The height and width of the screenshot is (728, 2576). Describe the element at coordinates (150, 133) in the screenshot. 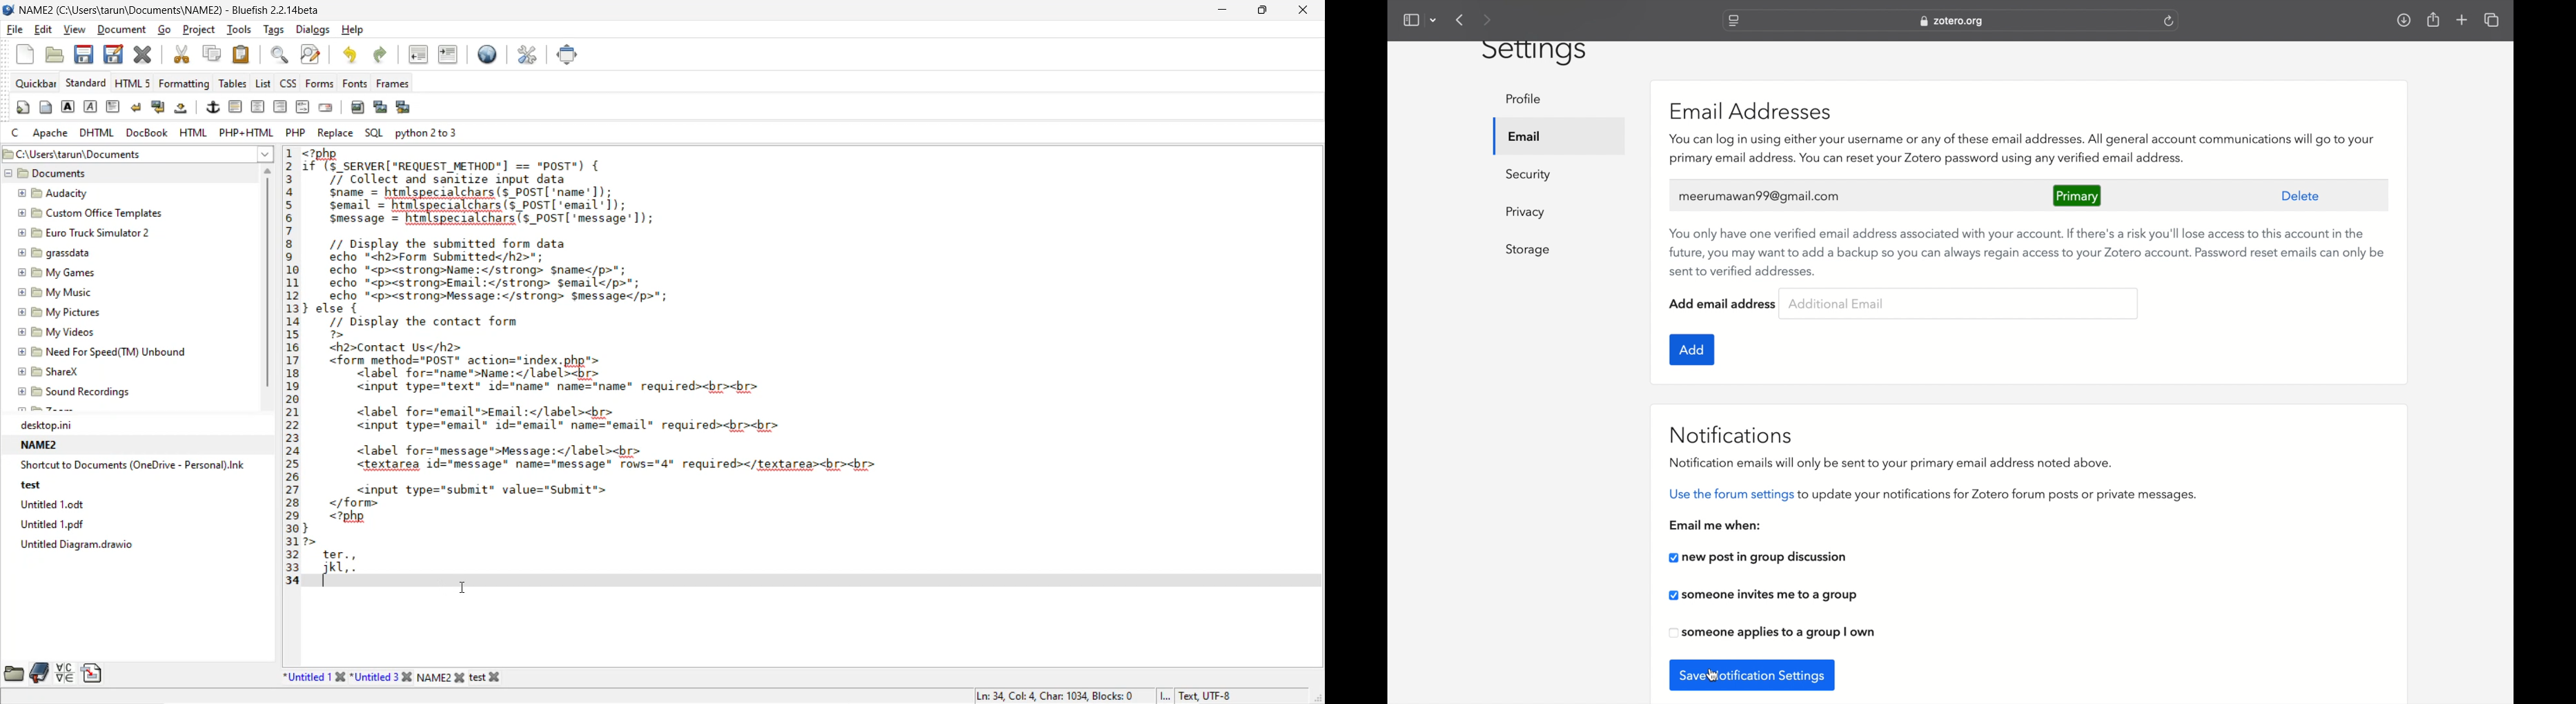

I see `docbook` at that location.